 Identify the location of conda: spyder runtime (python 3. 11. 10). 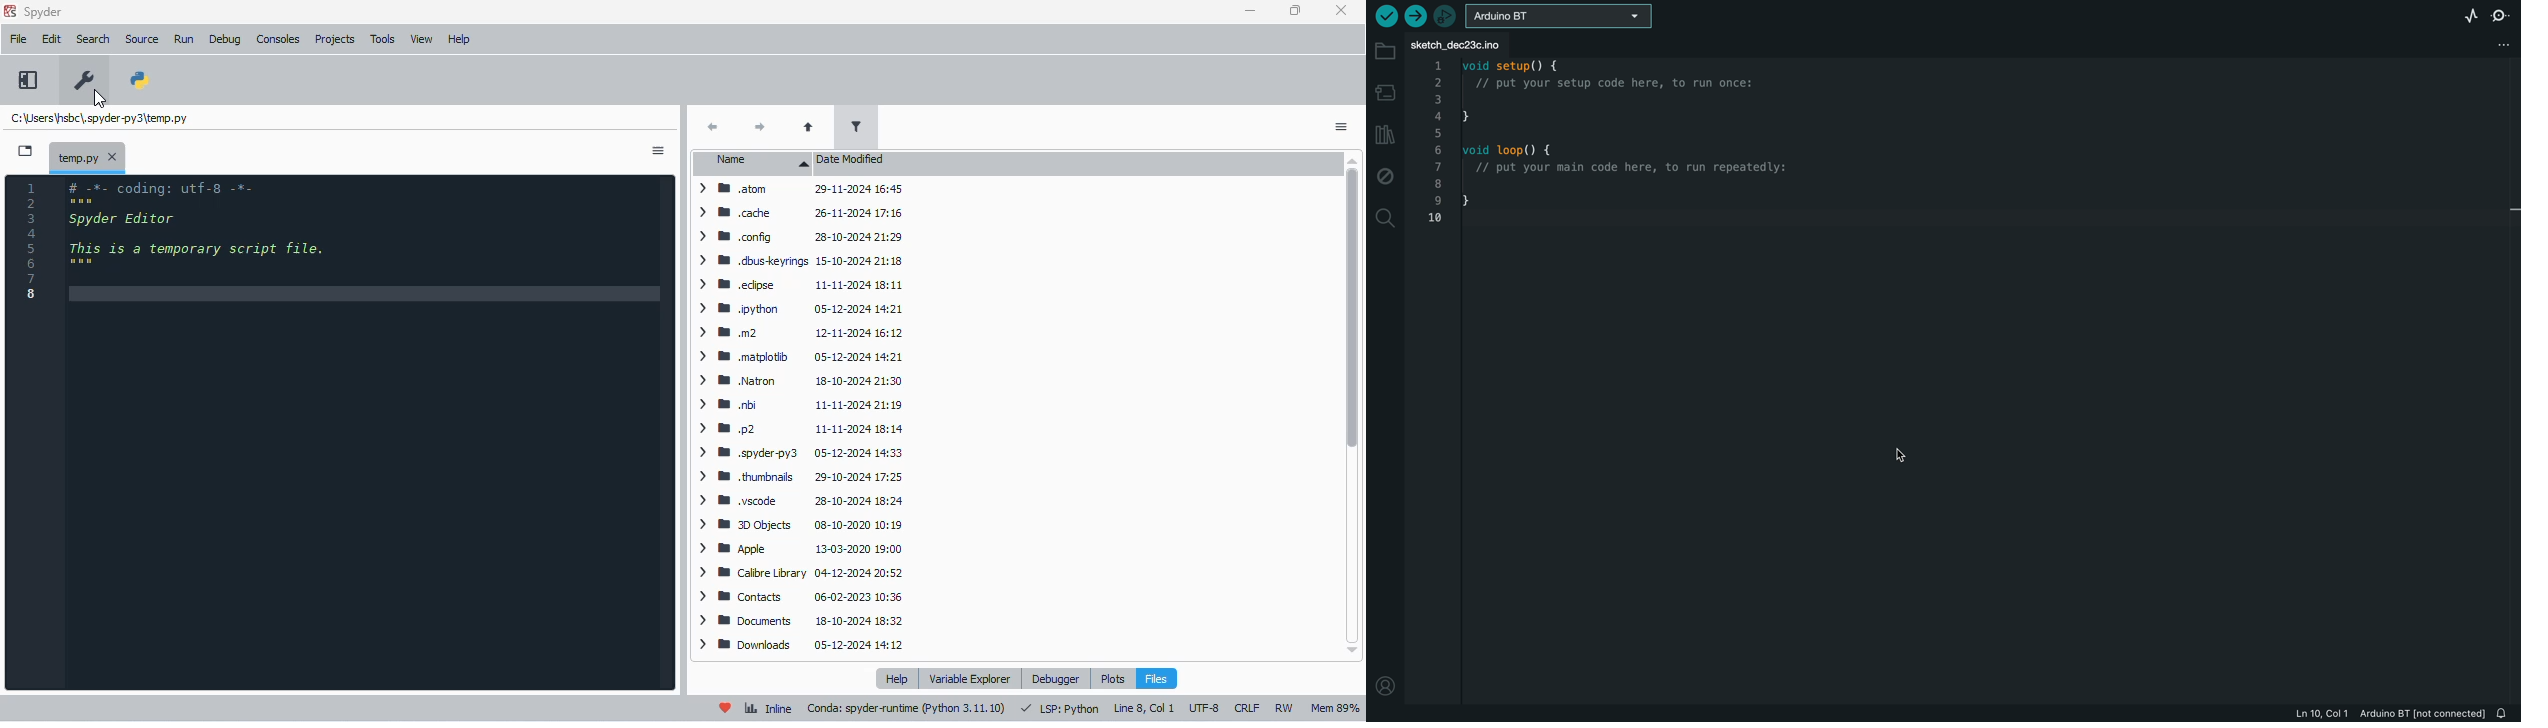
(908, 708).